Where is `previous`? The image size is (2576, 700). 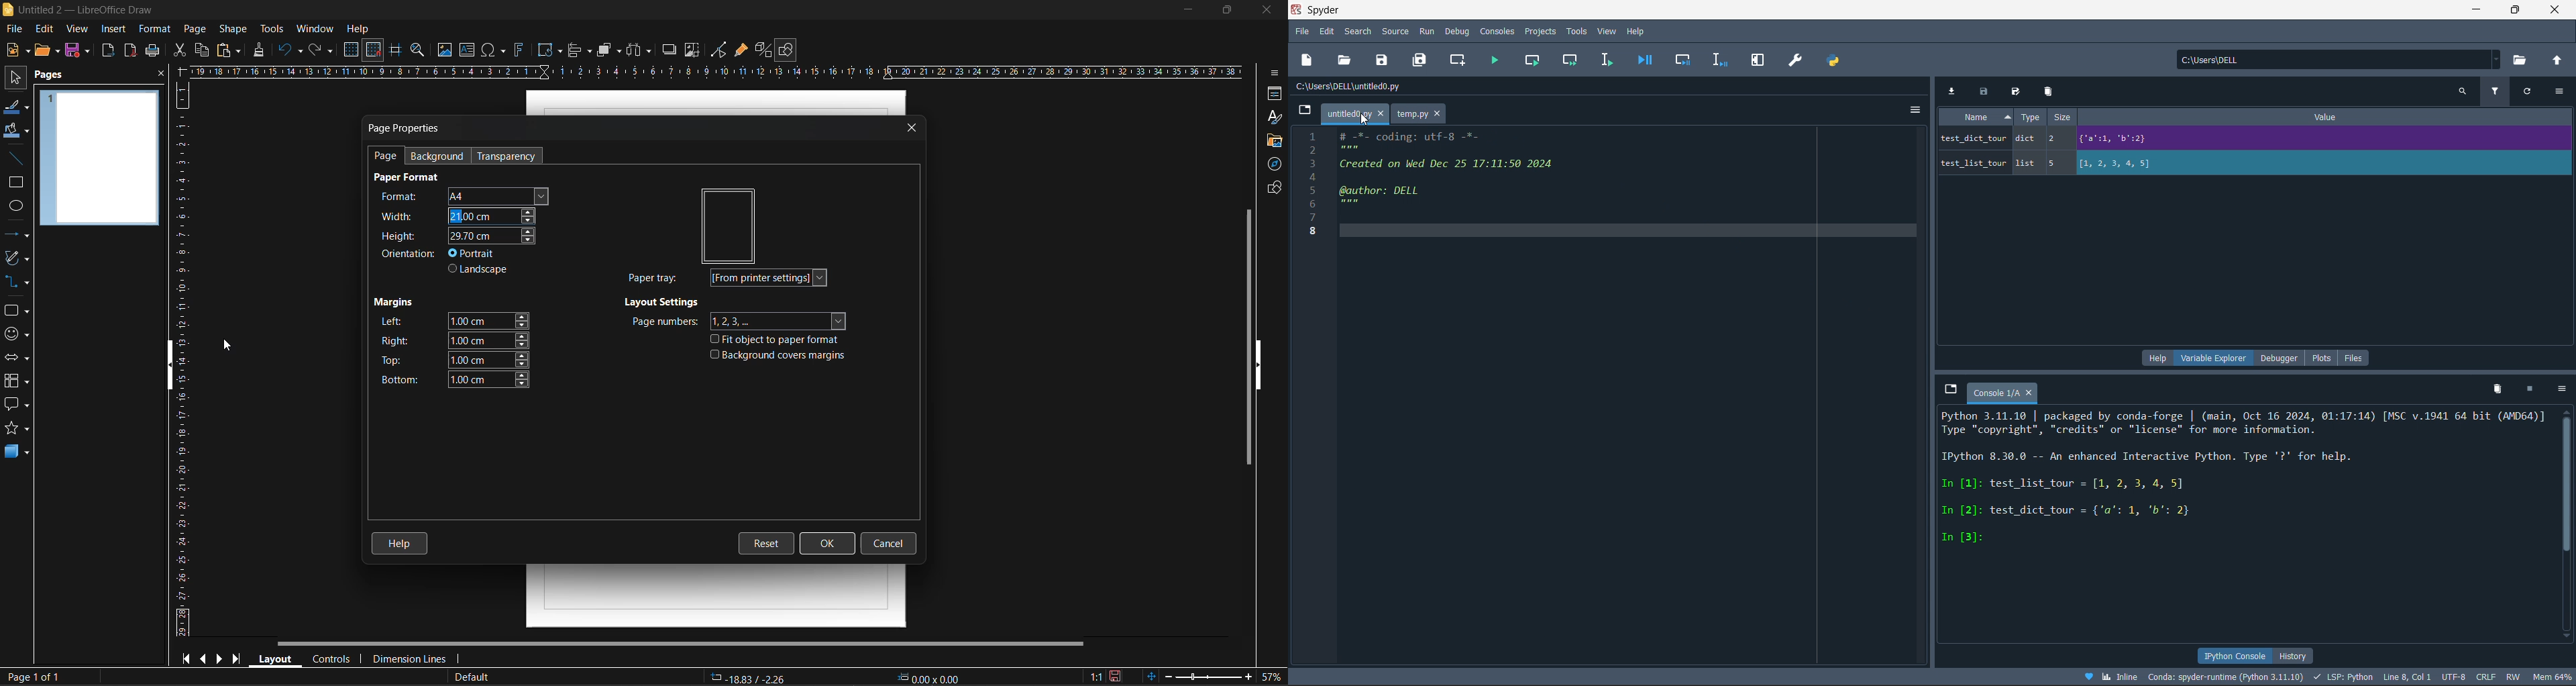 previous is located at coordinates (205, 658).